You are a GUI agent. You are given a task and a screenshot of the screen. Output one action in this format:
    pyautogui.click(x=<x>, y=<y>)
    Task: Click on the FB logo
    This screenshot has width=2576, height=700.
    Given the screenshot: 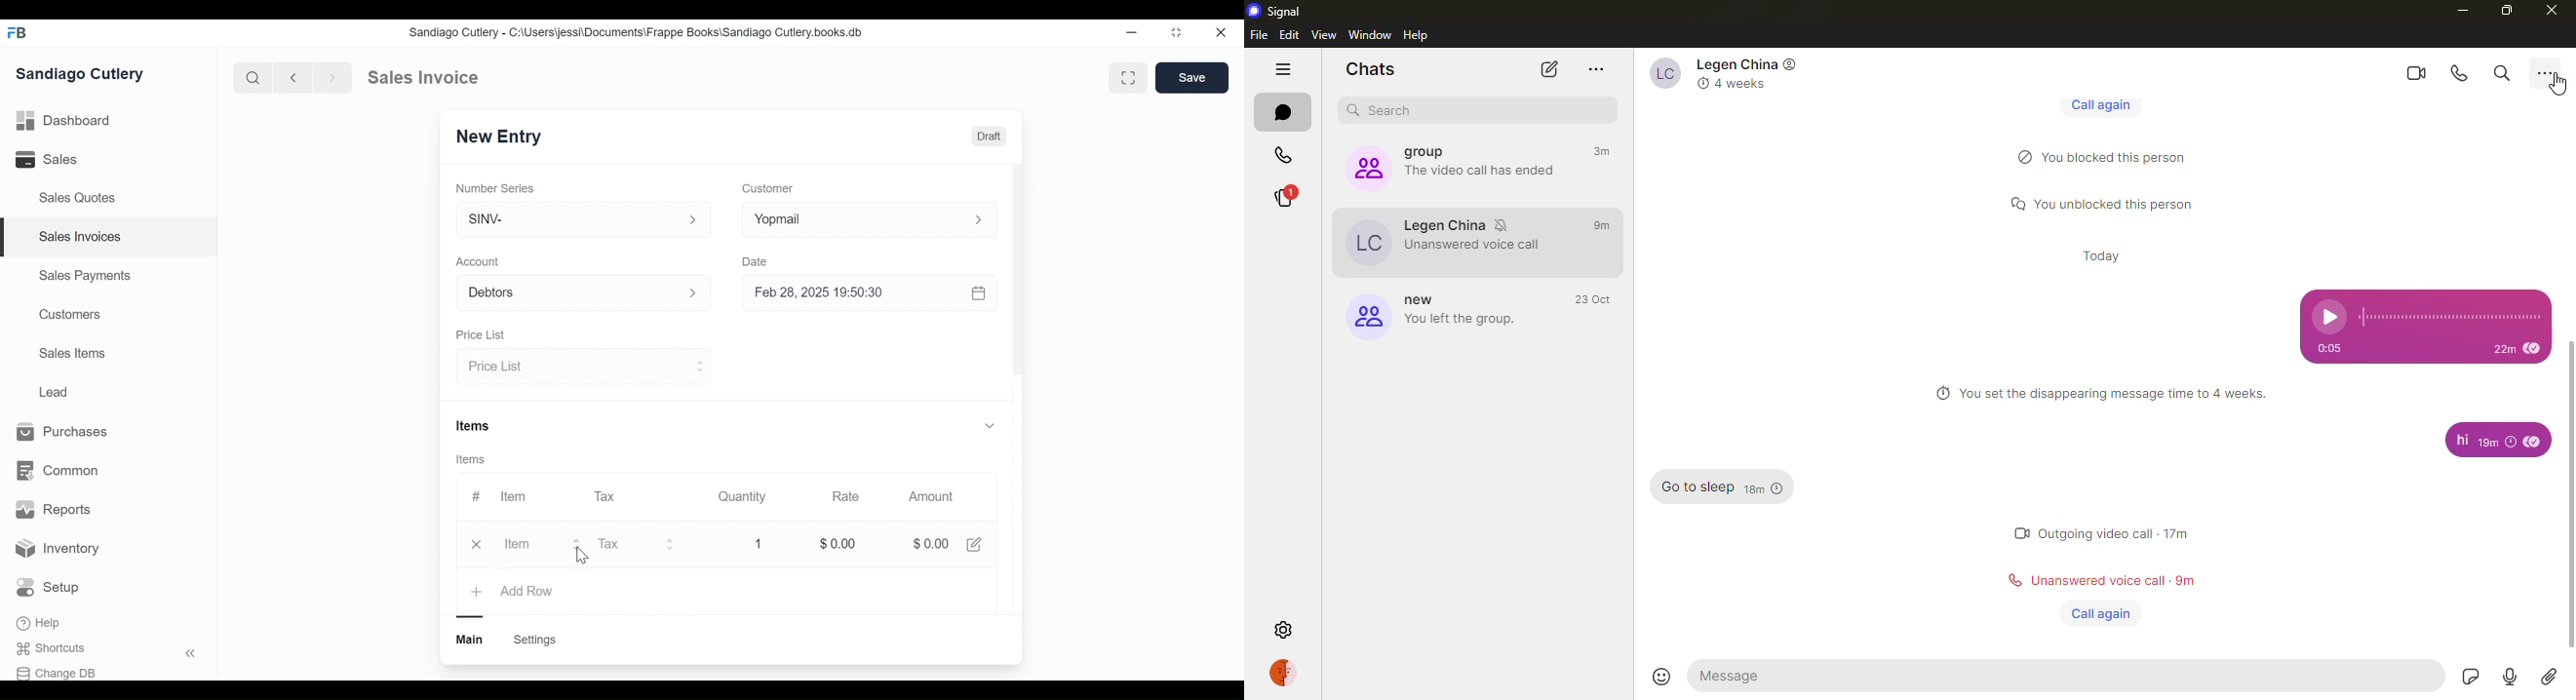 What is the action you would take?
    pyautogui.click(x=18, y=32)
    